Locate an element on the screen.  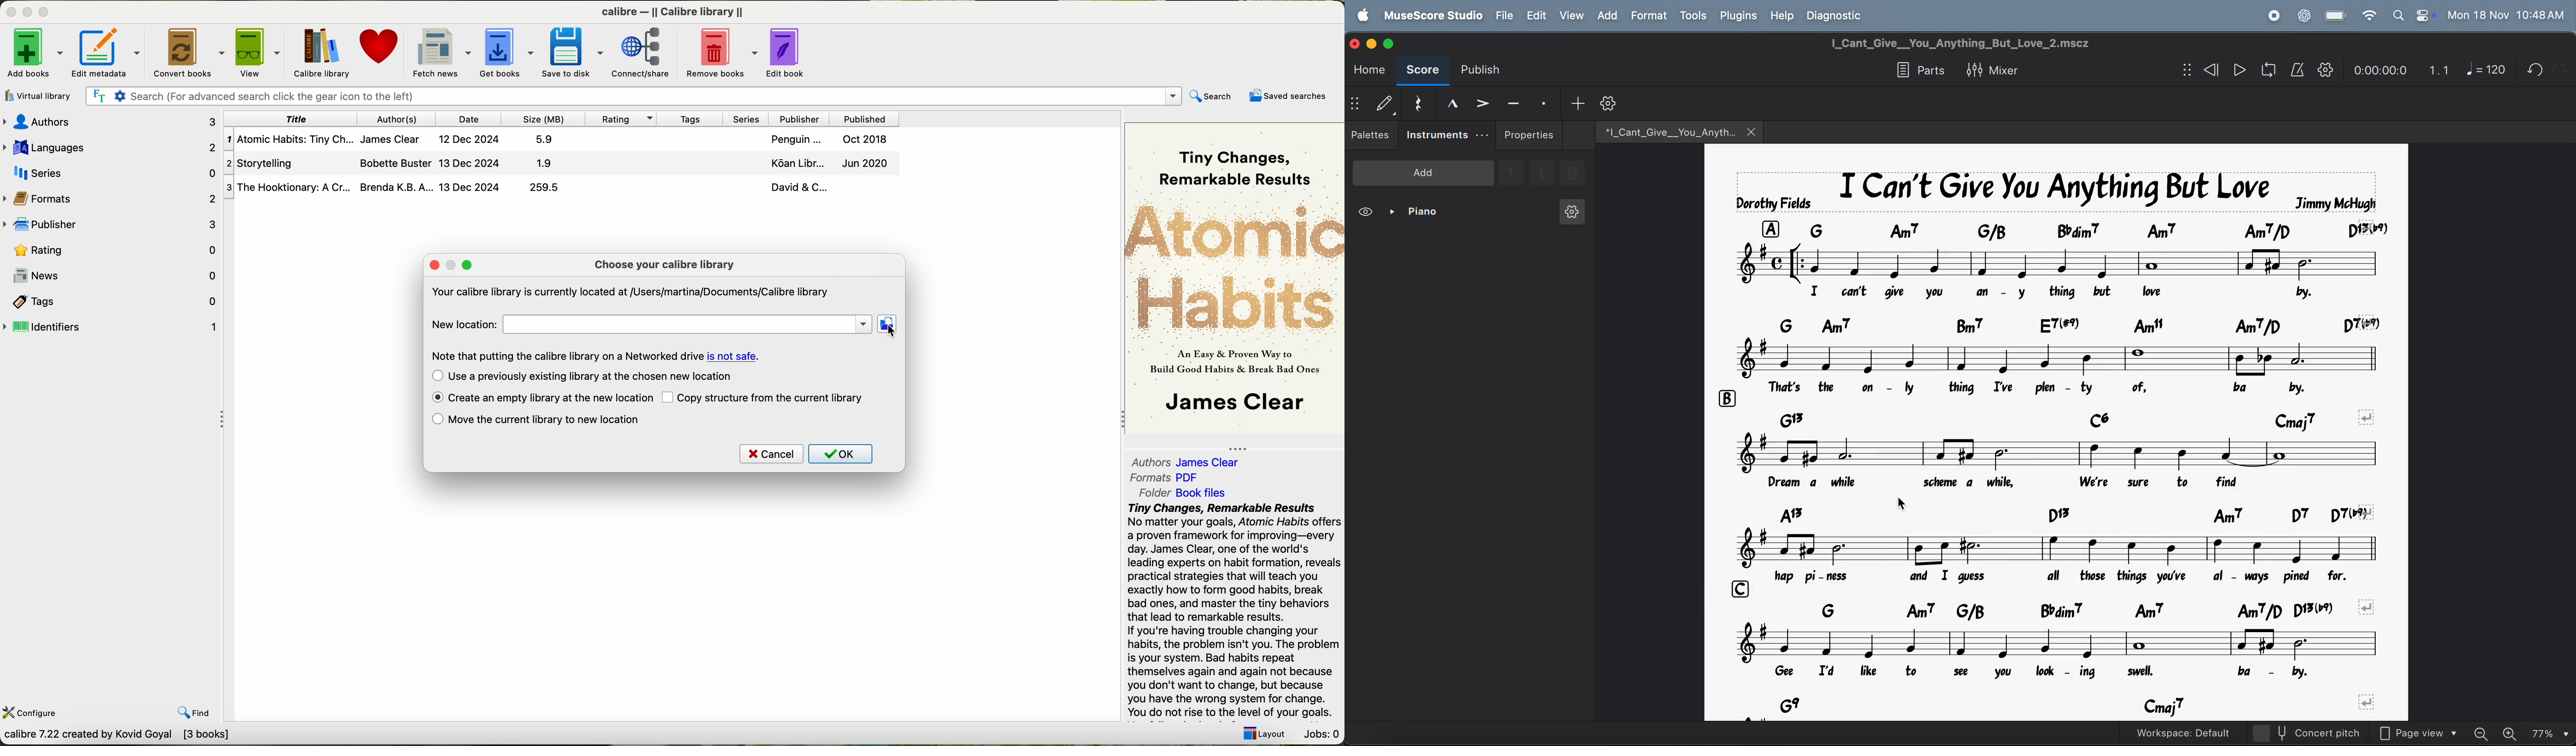
minimize is located at coordinates (1373, 42).